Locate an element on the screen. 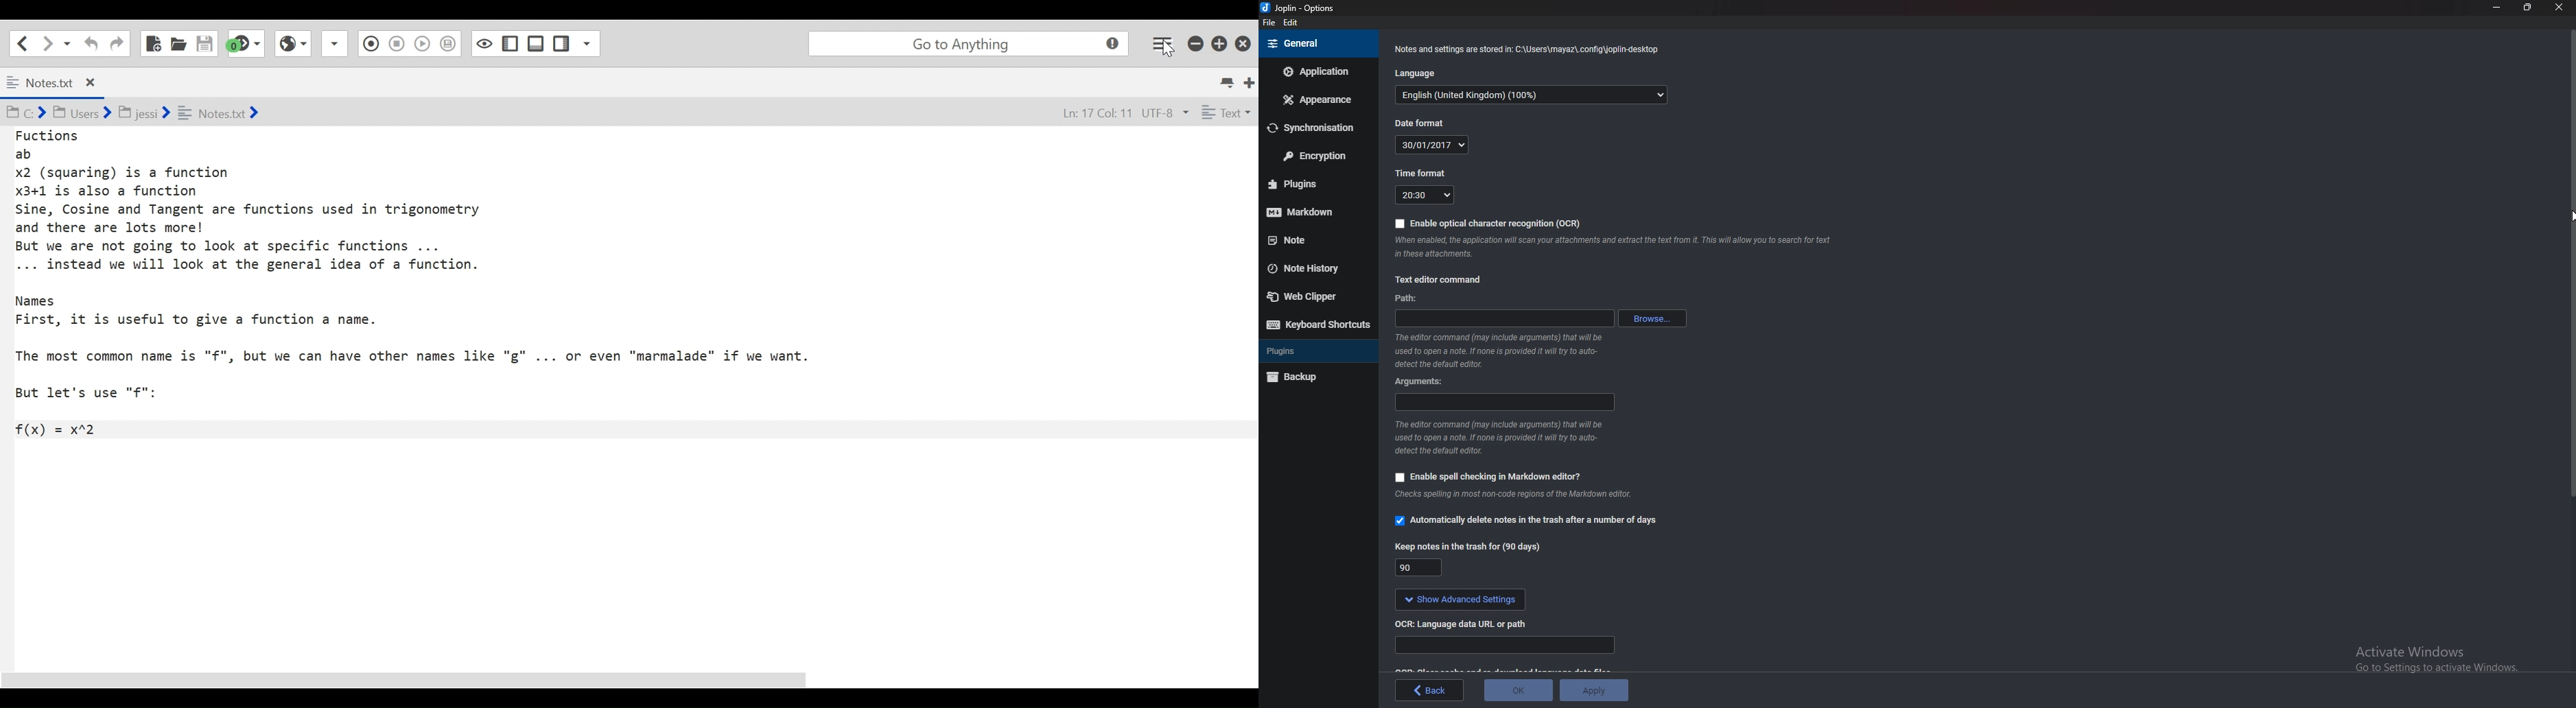 The height and width of the screenshot is (728, 2576). scroll bar is located at coordinates (2571, 264).